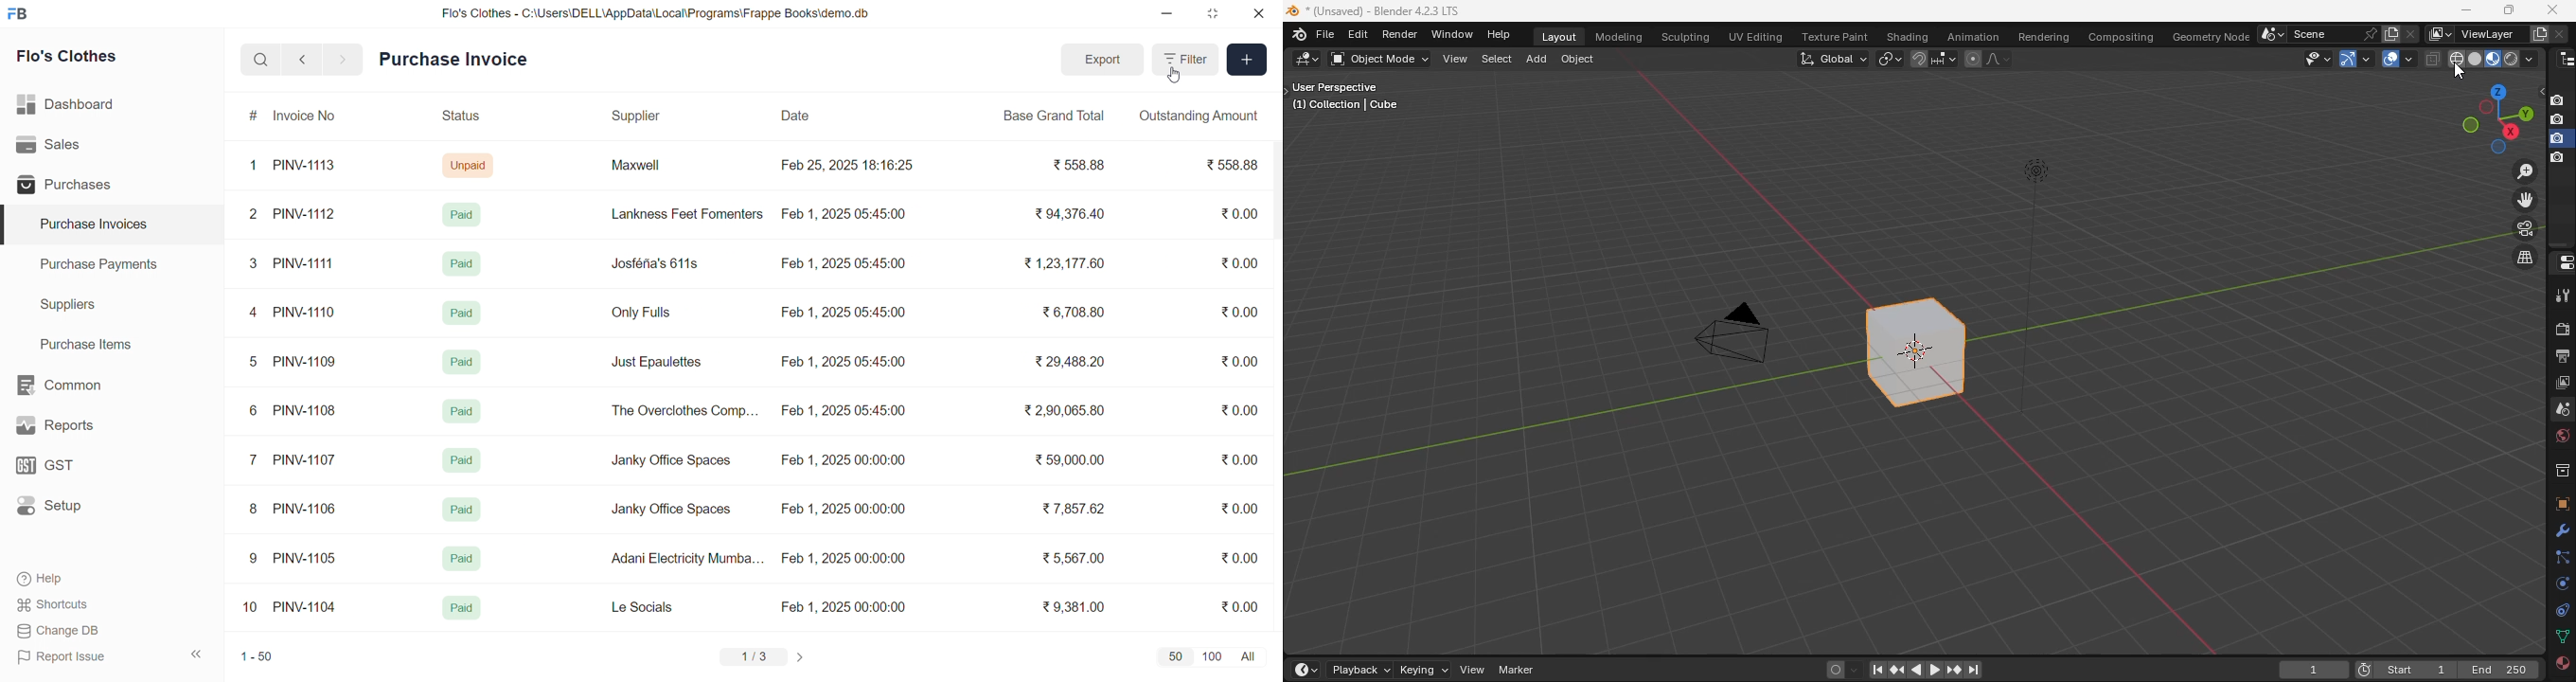 Image resolution: width=2576 pixels, height=700 pixels. I want to click on ₹ 5,567.00, so click(1071, 558).